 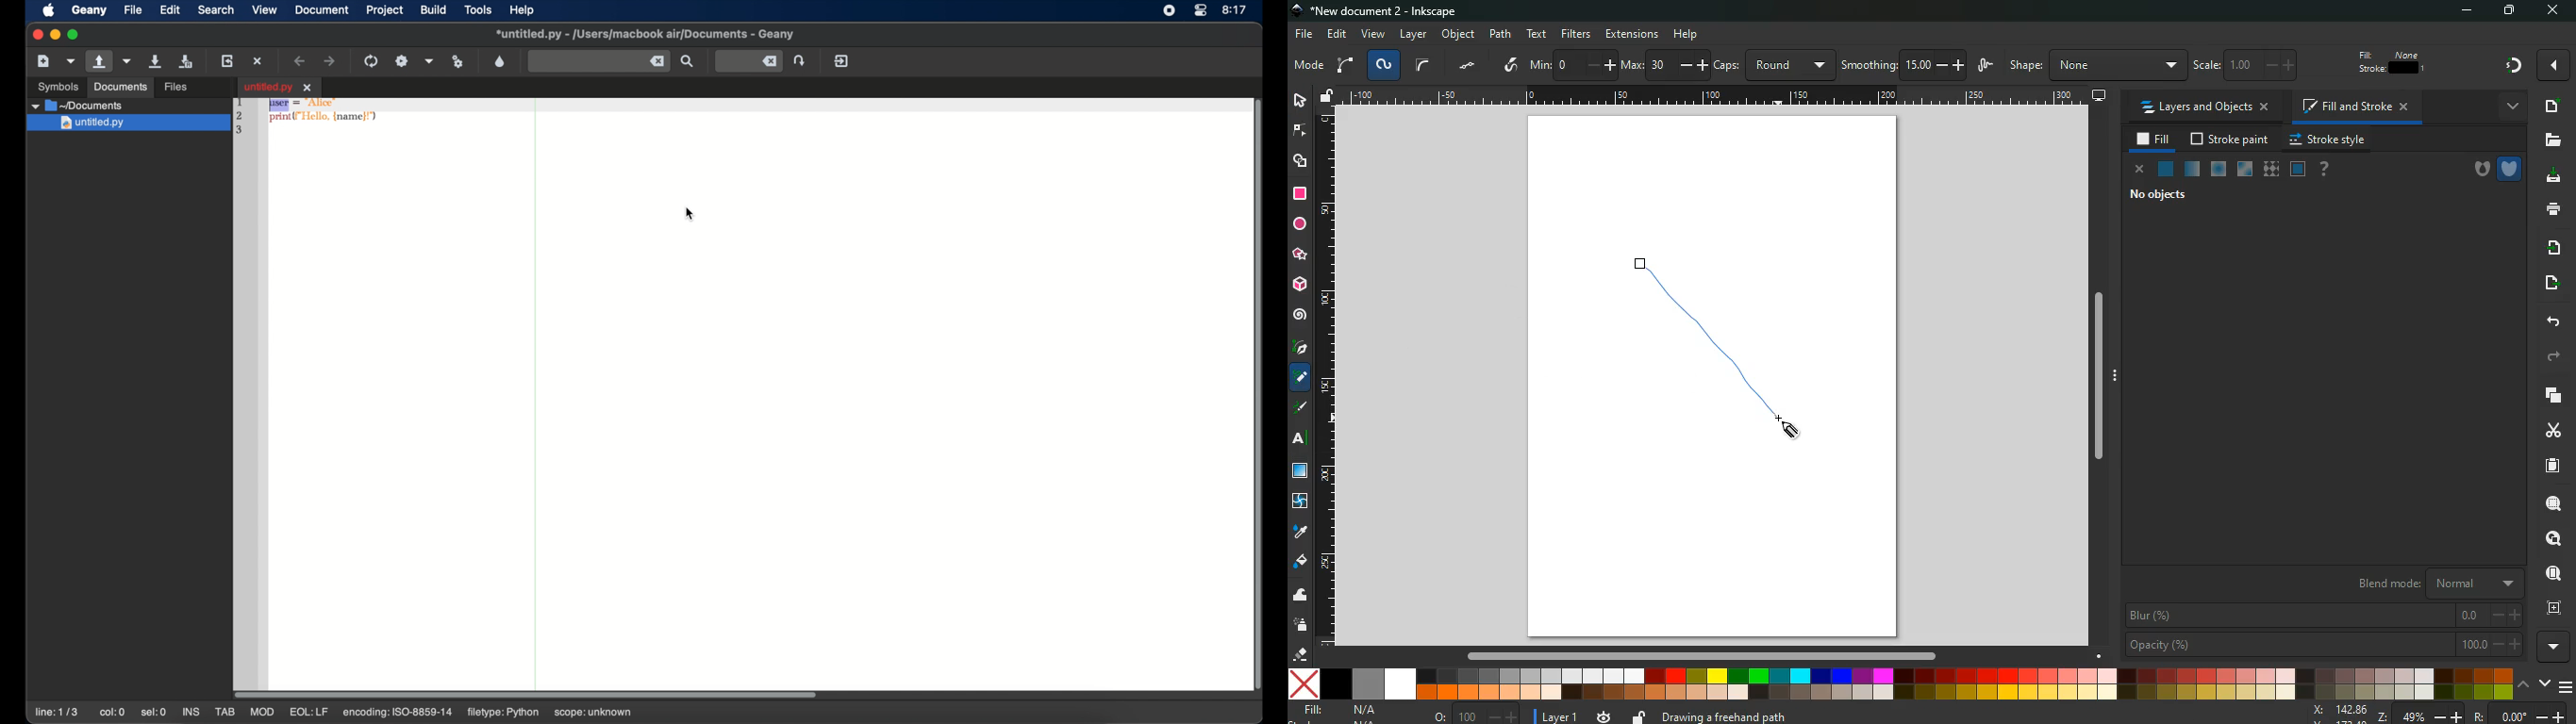 What do you see at coordinates (2474, 167) in the screenshot?
I see `hole` at bounding box center [2474, 167].